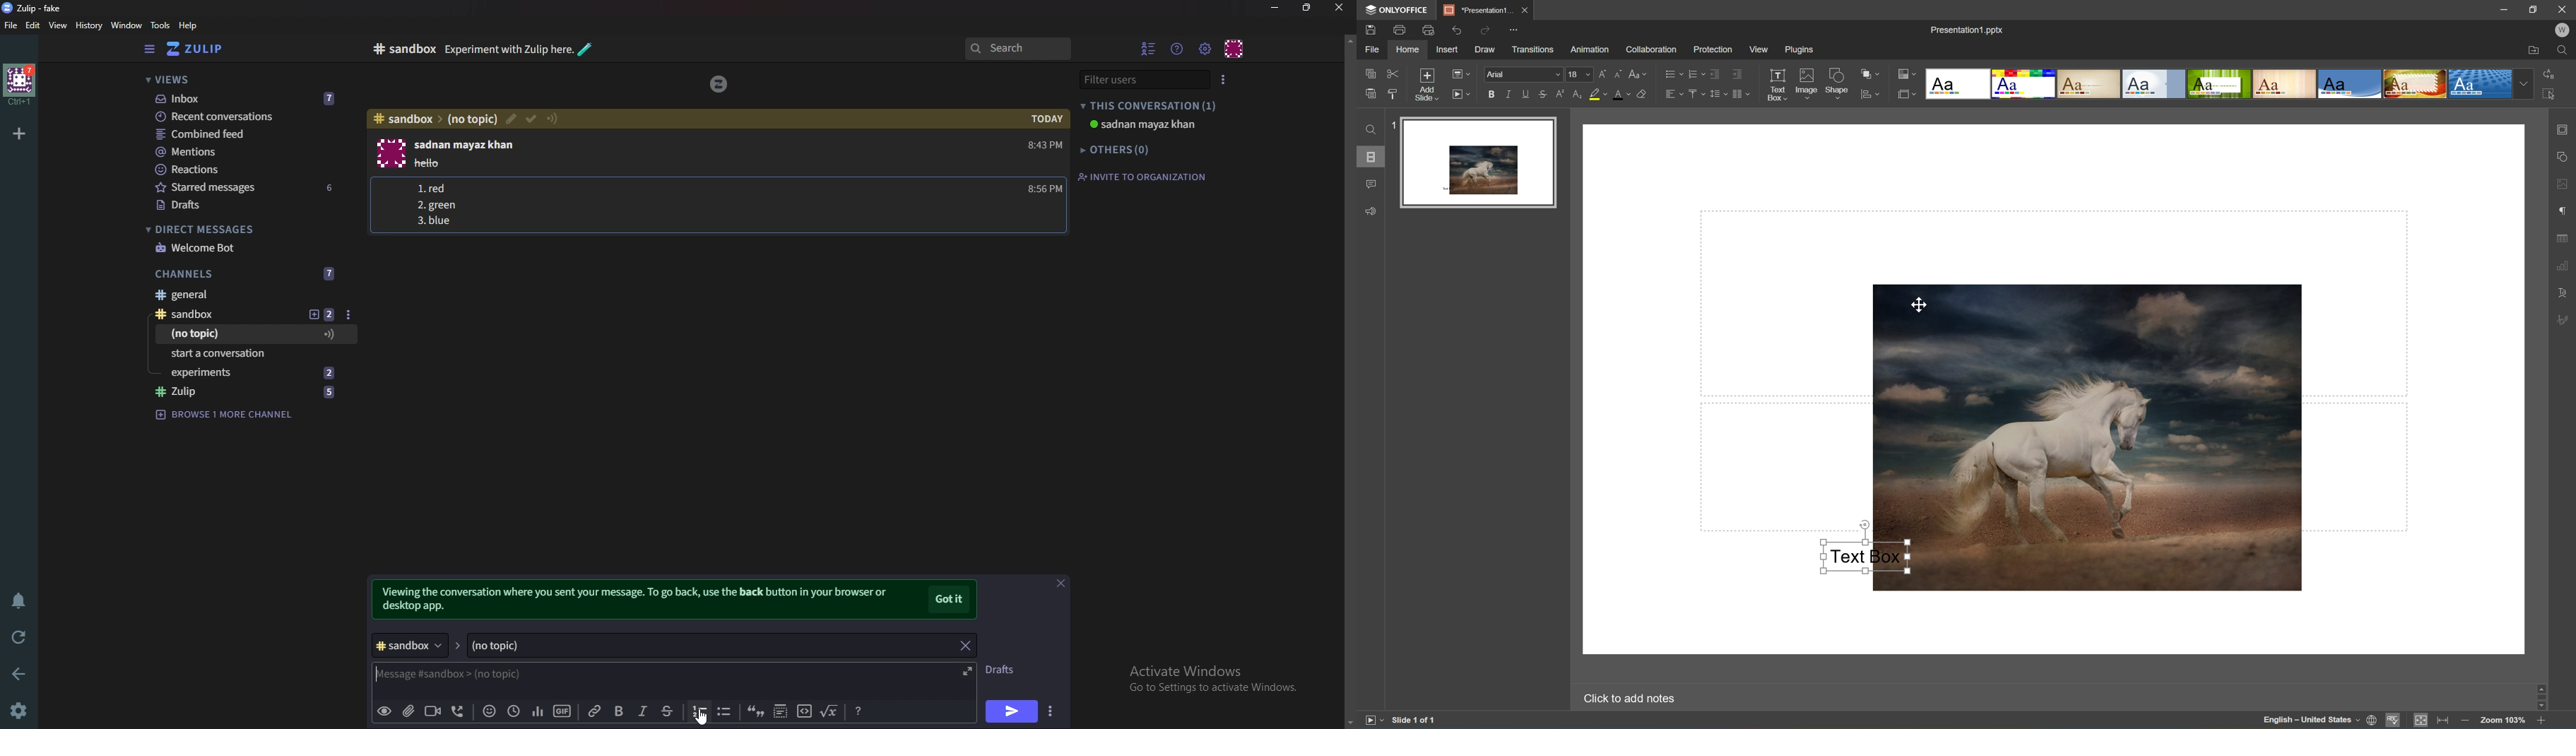 The image size is (2576, 756). What do you see at coordinates (21, 636) in the screenshot?
I see `Reload` at bounding box center [21, 636].